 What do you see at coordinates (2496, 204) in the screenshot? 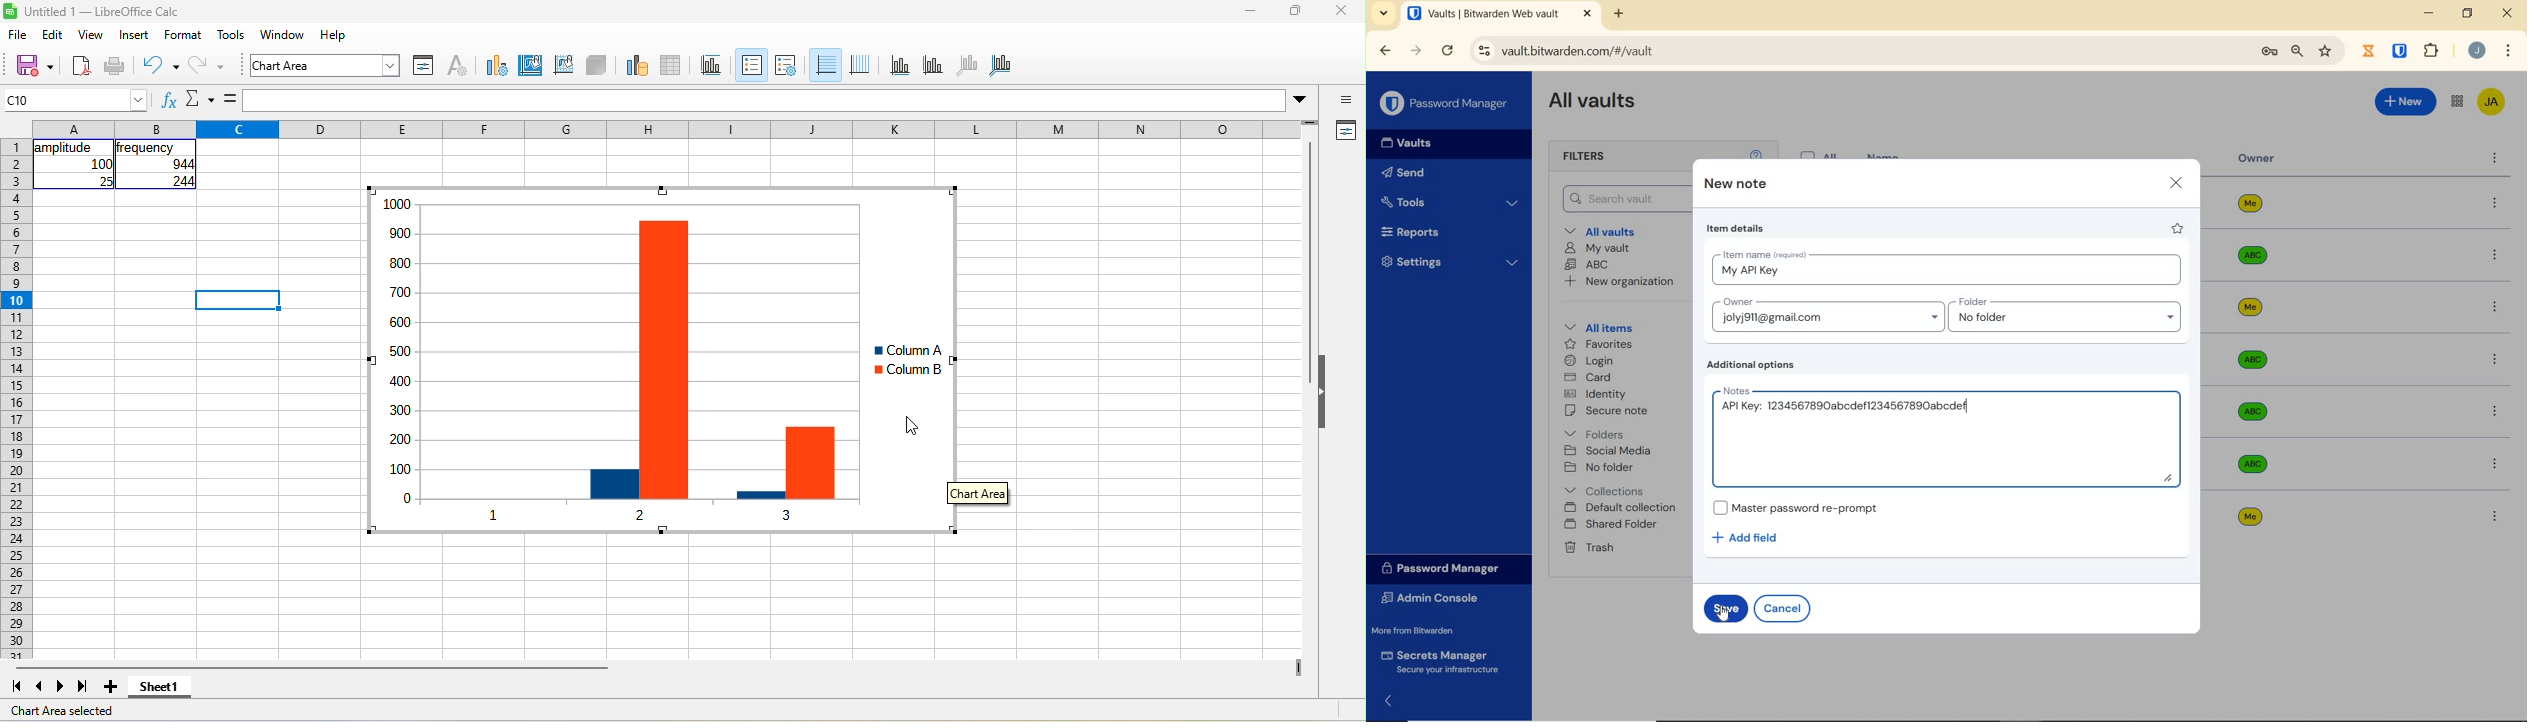
I see `more options` at bounding box center [2496, 204].